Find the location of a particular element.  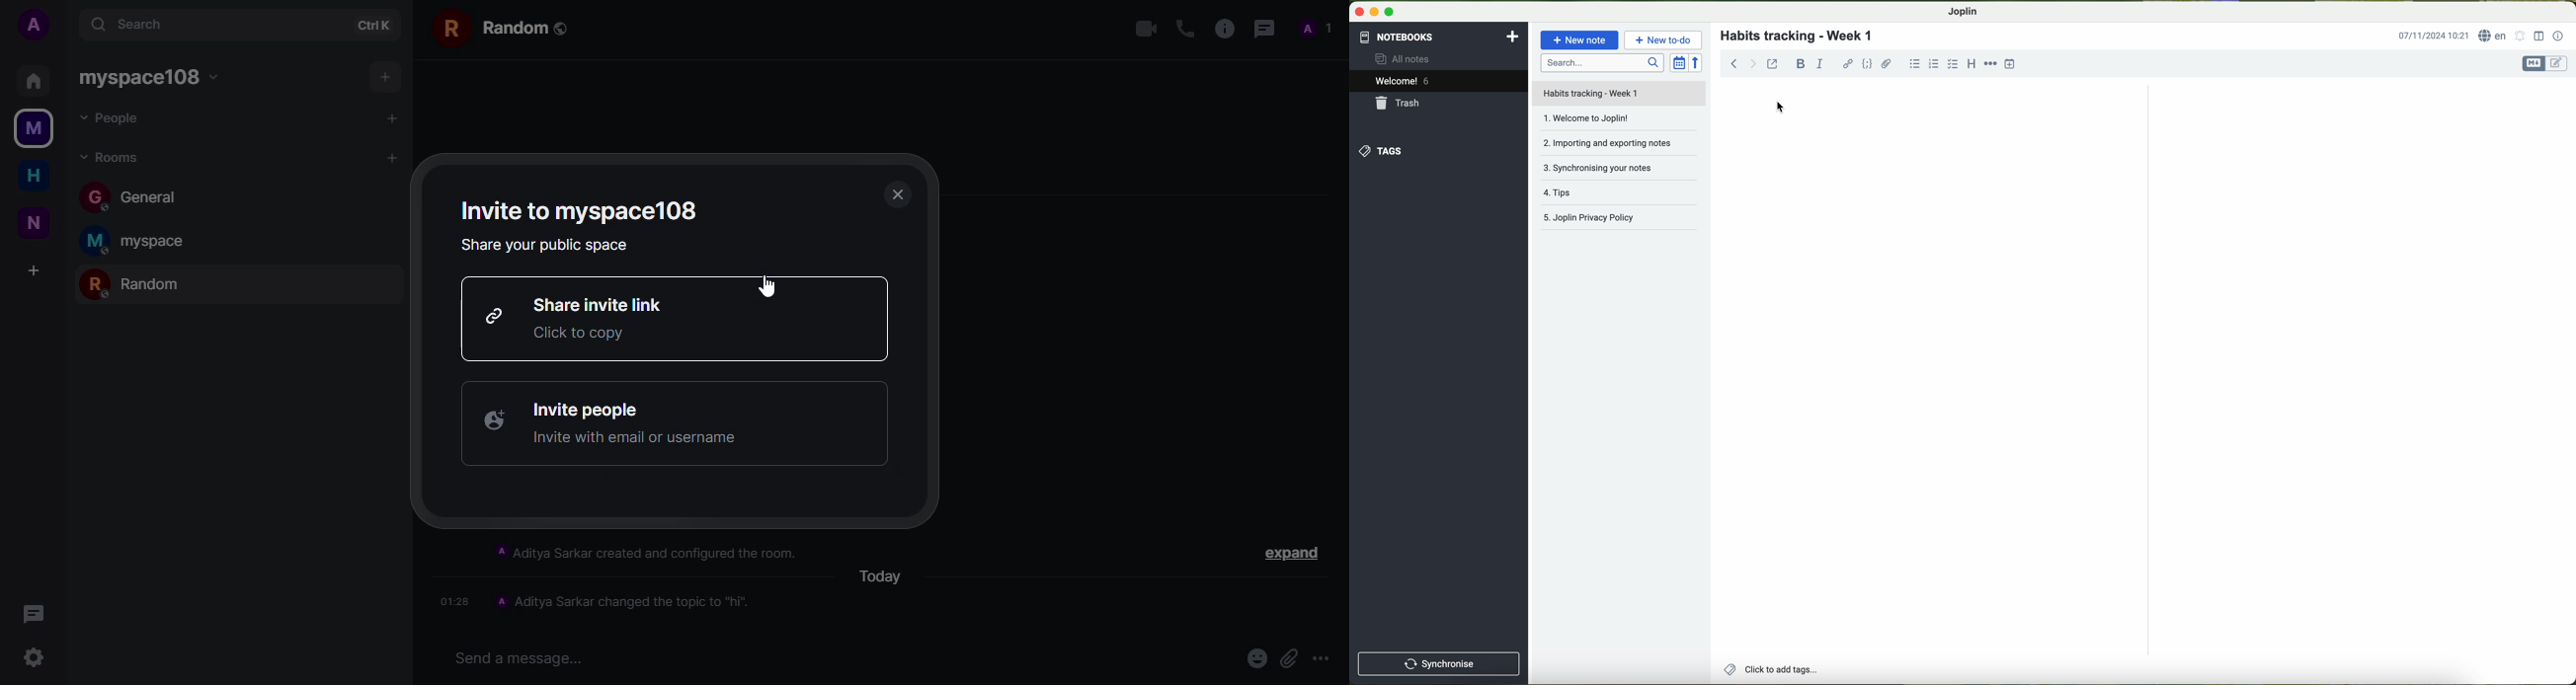

attach file is located at coordinates (1887, 63).